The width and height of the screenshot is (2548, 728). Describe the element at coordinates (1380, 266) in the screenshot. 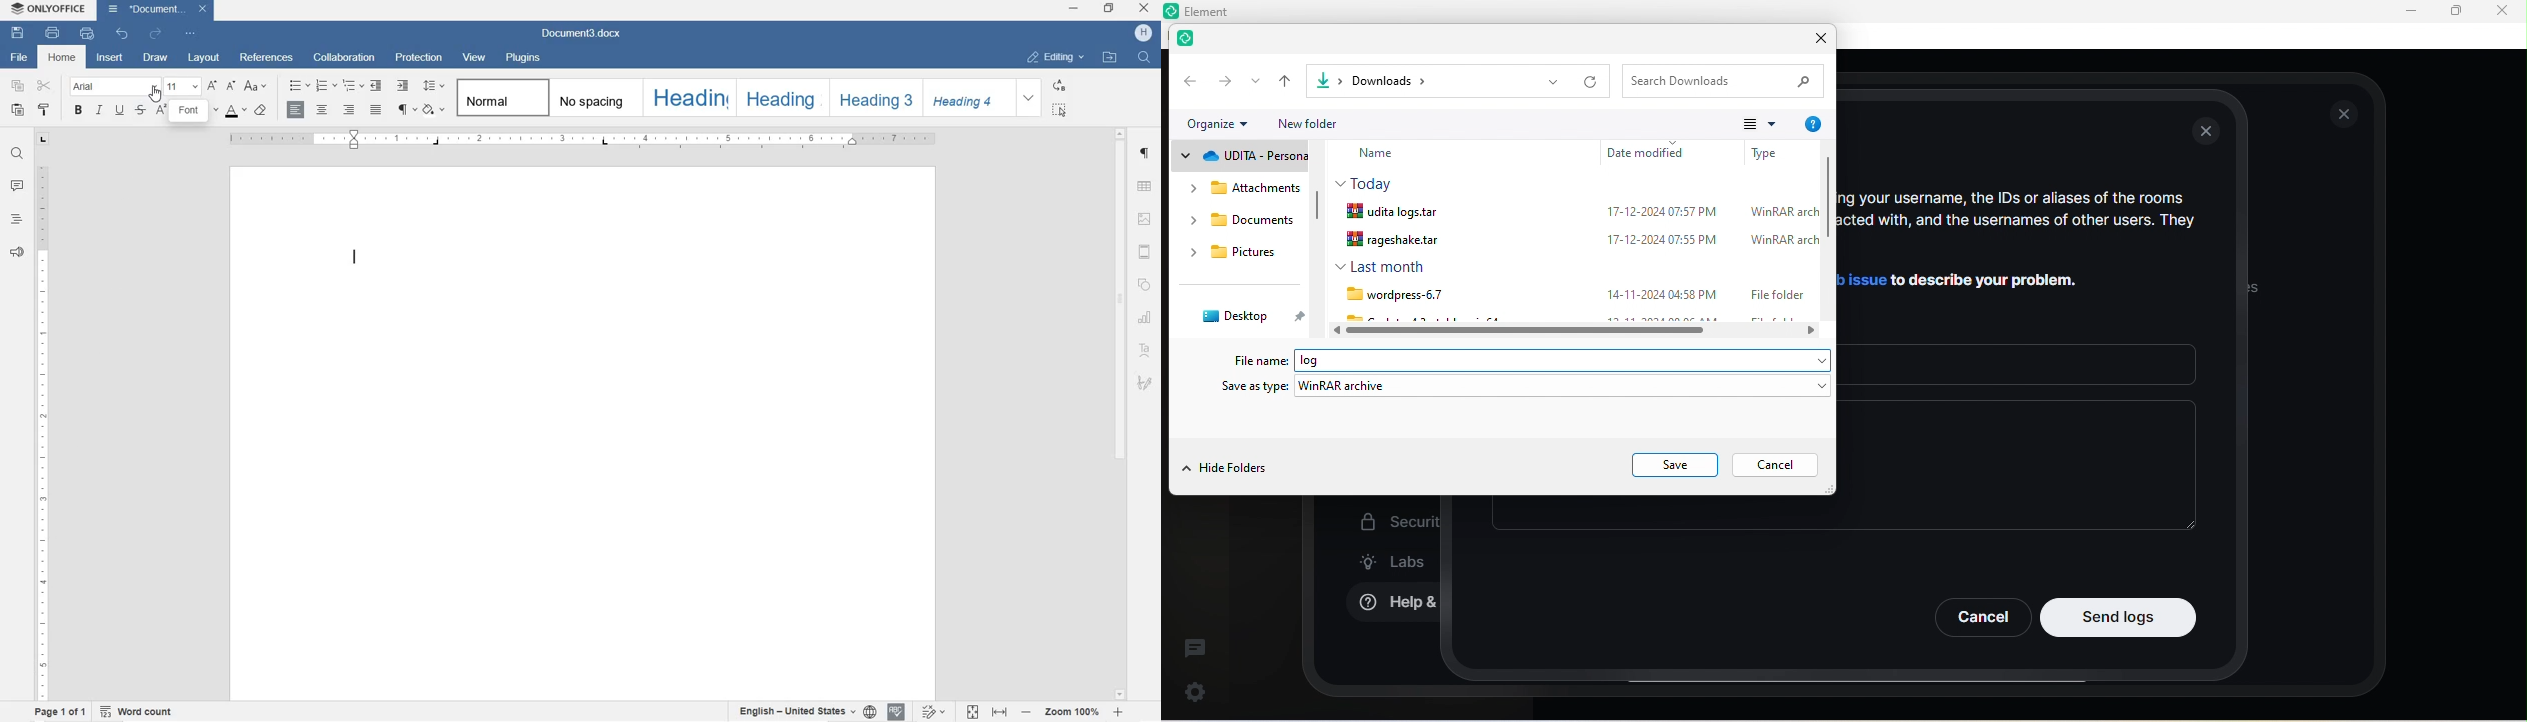

I see `Last month` at that location.